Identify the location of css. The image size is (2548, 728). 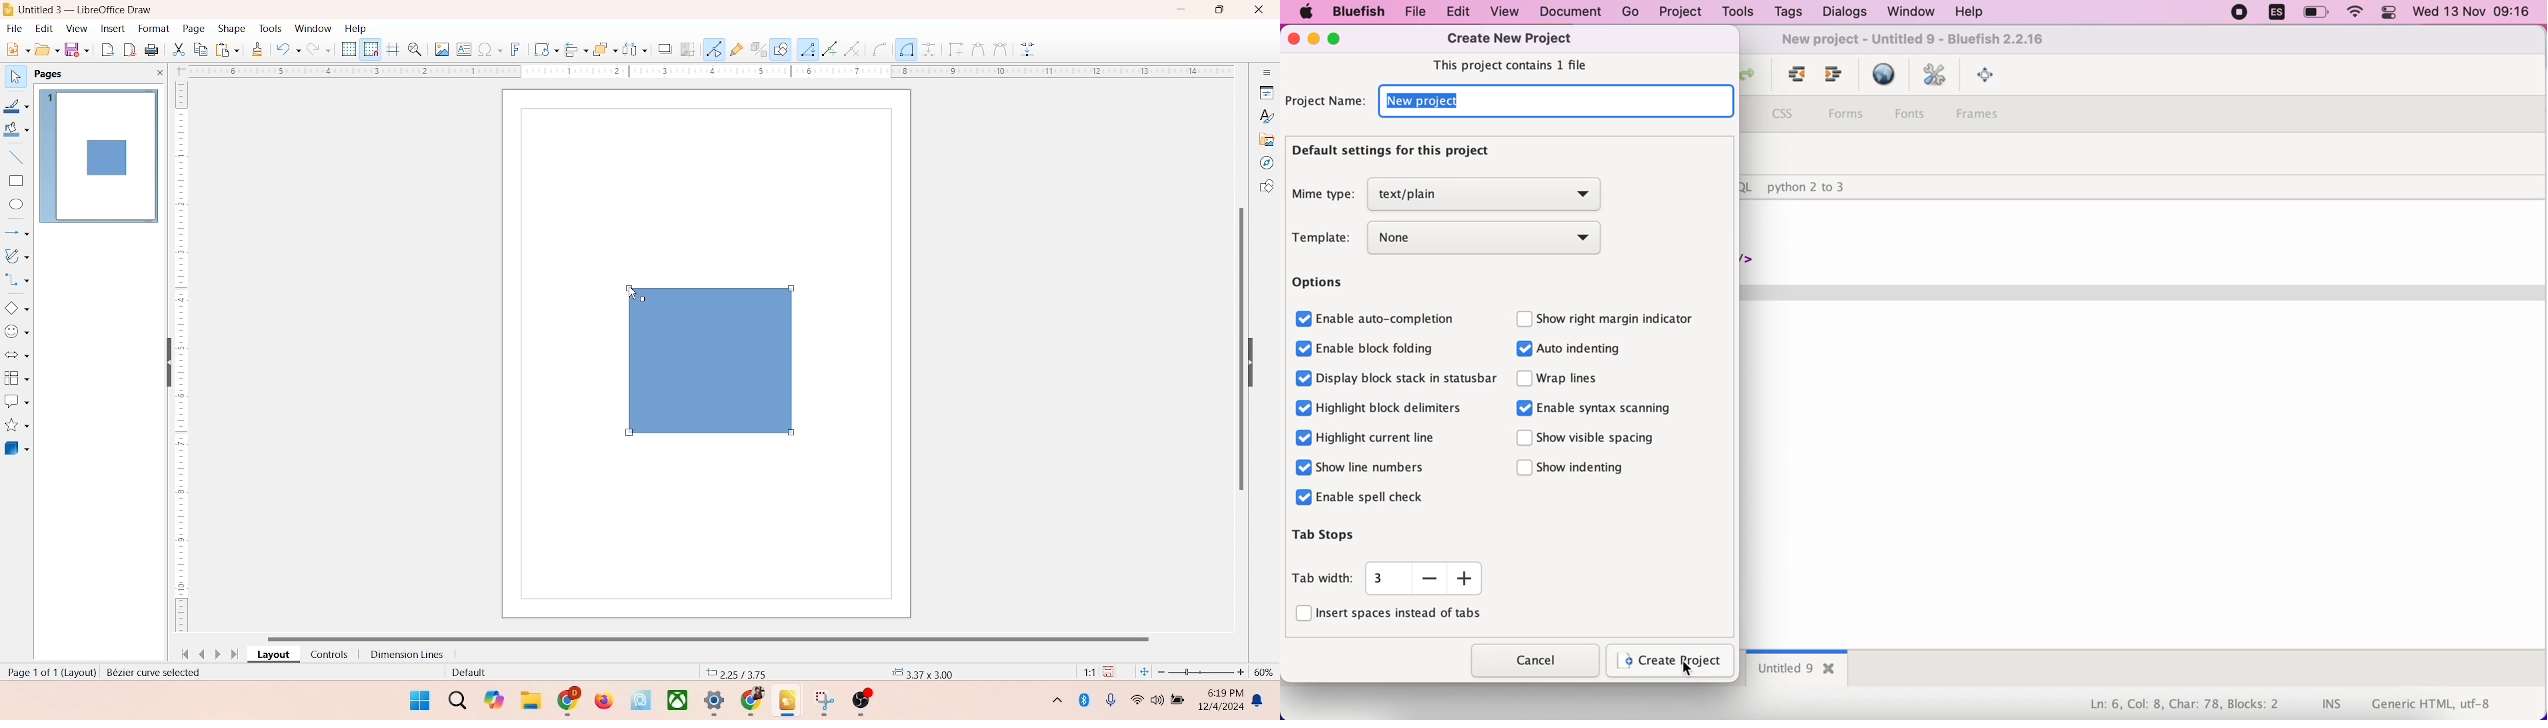
(1786, 116).